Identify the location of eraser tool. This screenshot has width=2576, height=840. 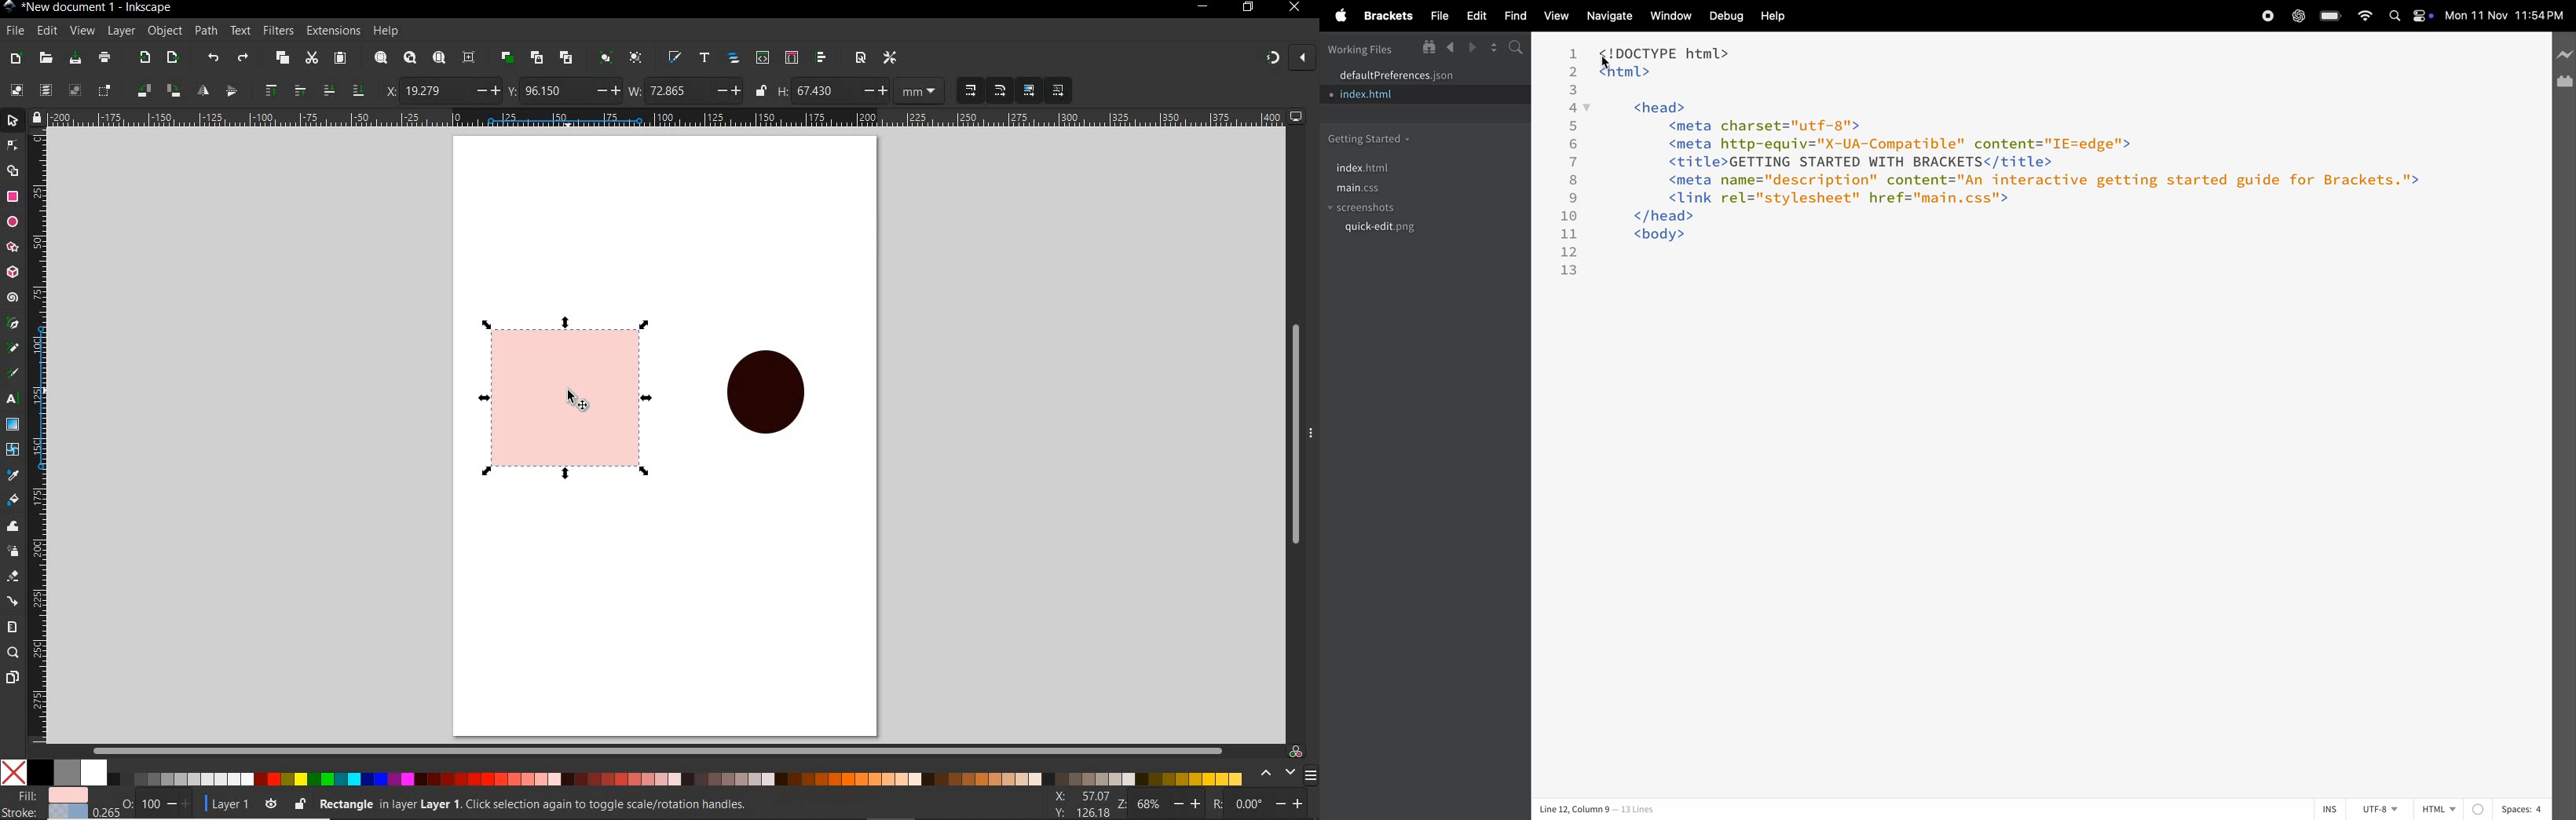
(12, 577).